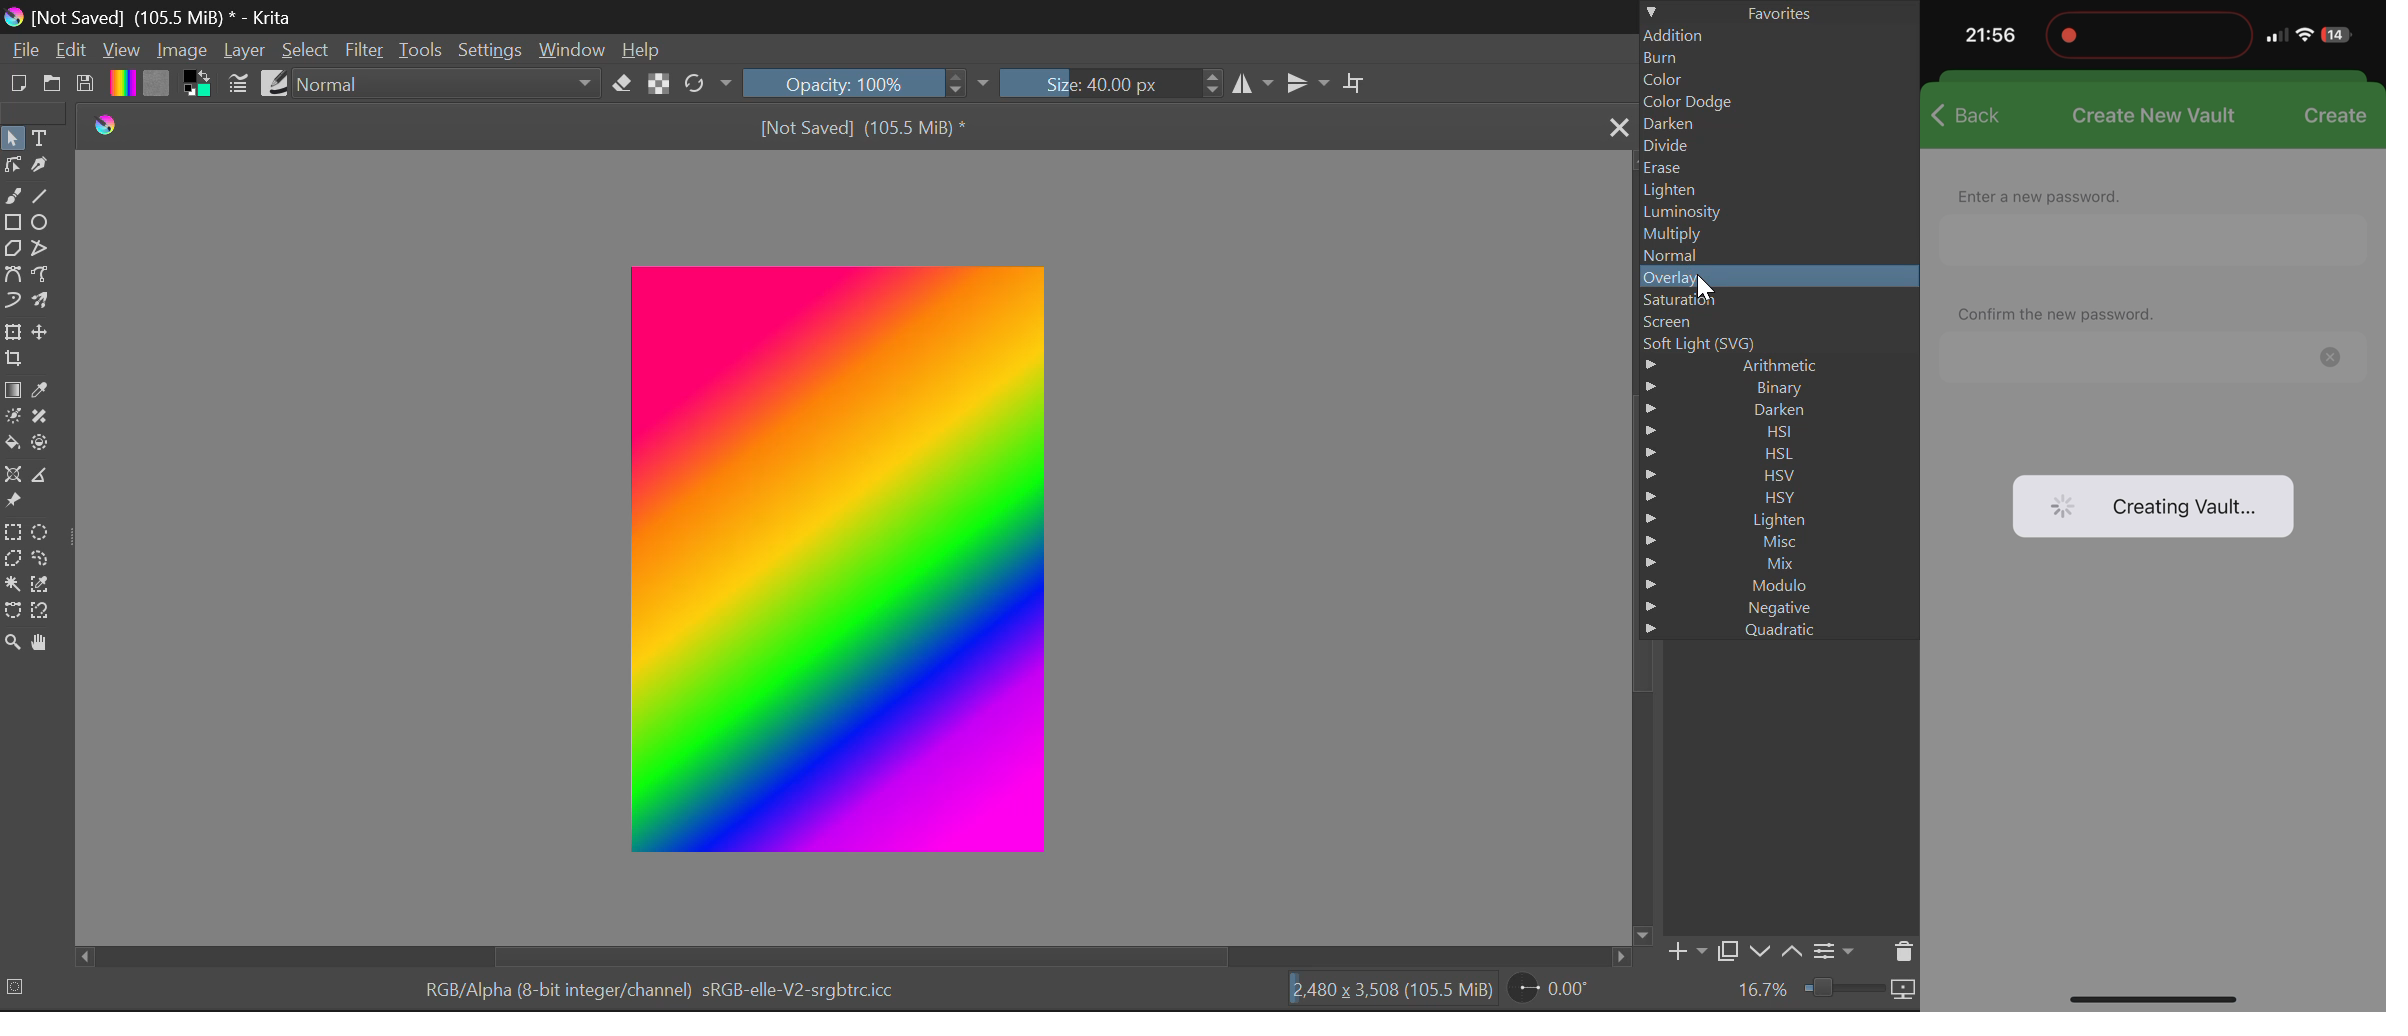  Describe the element at coordinates (13, 559) in the screenshot. I see `Polygon Selection` at that location.